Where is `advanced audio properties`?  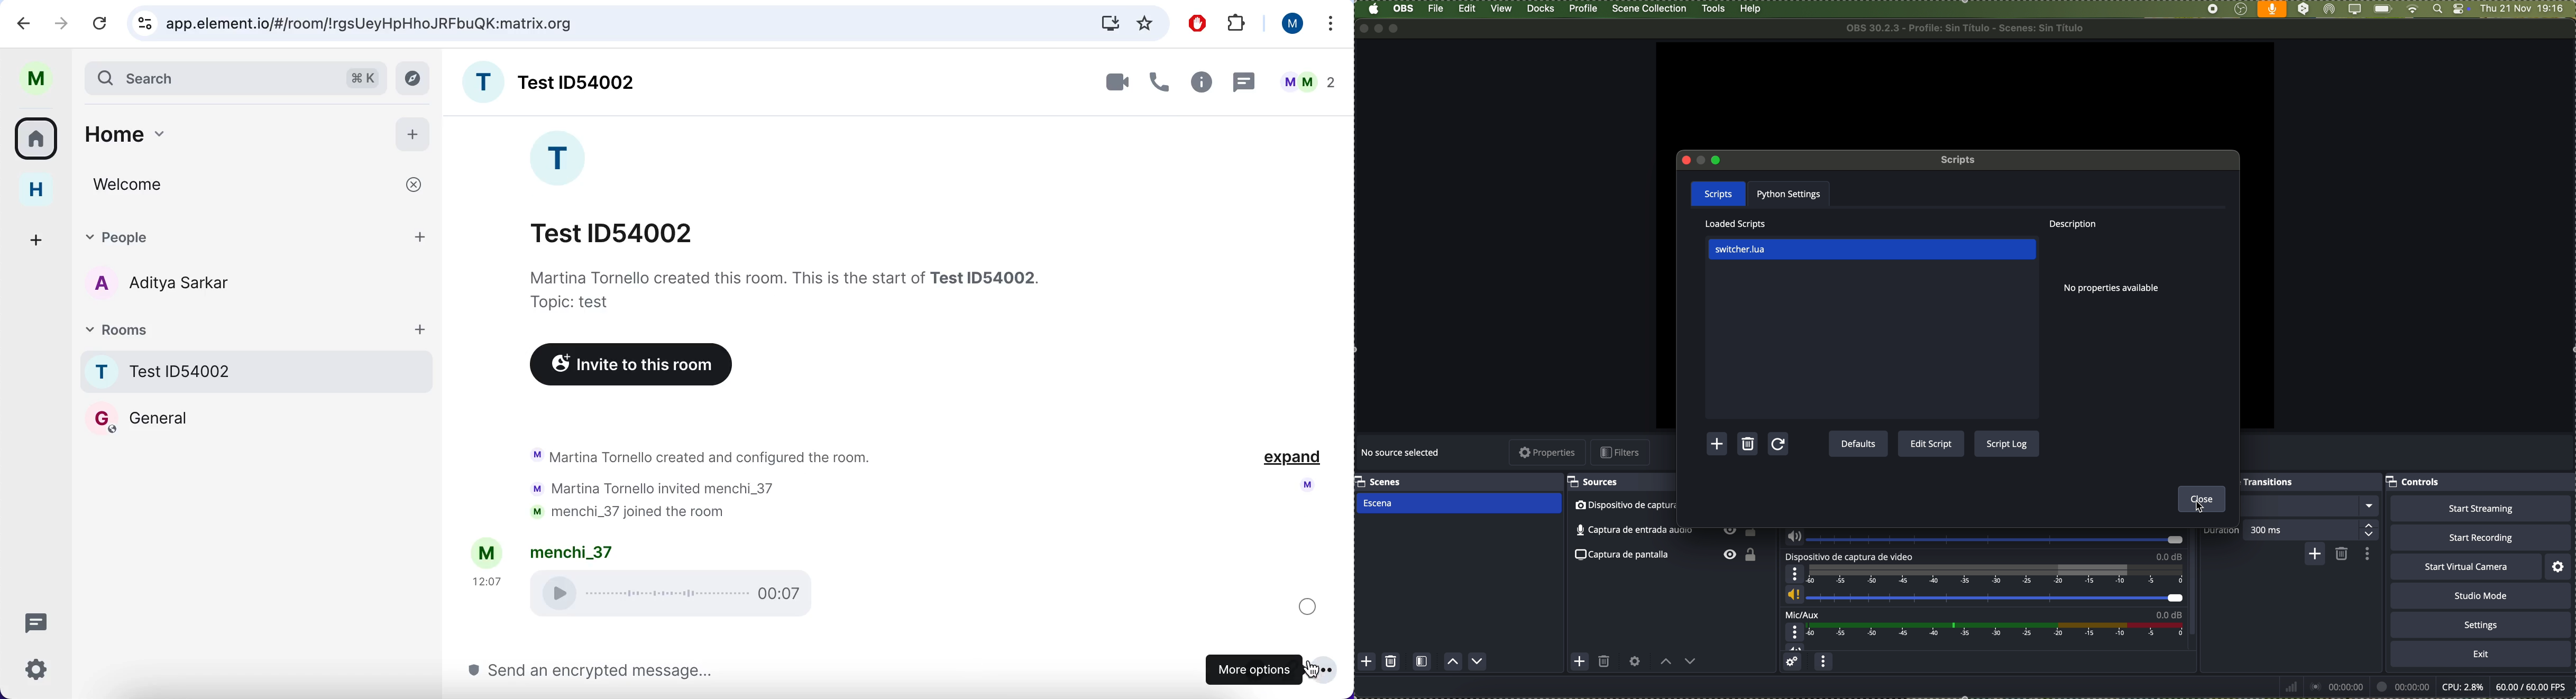 advanced audio properties is located at coordinates (1794, 663).